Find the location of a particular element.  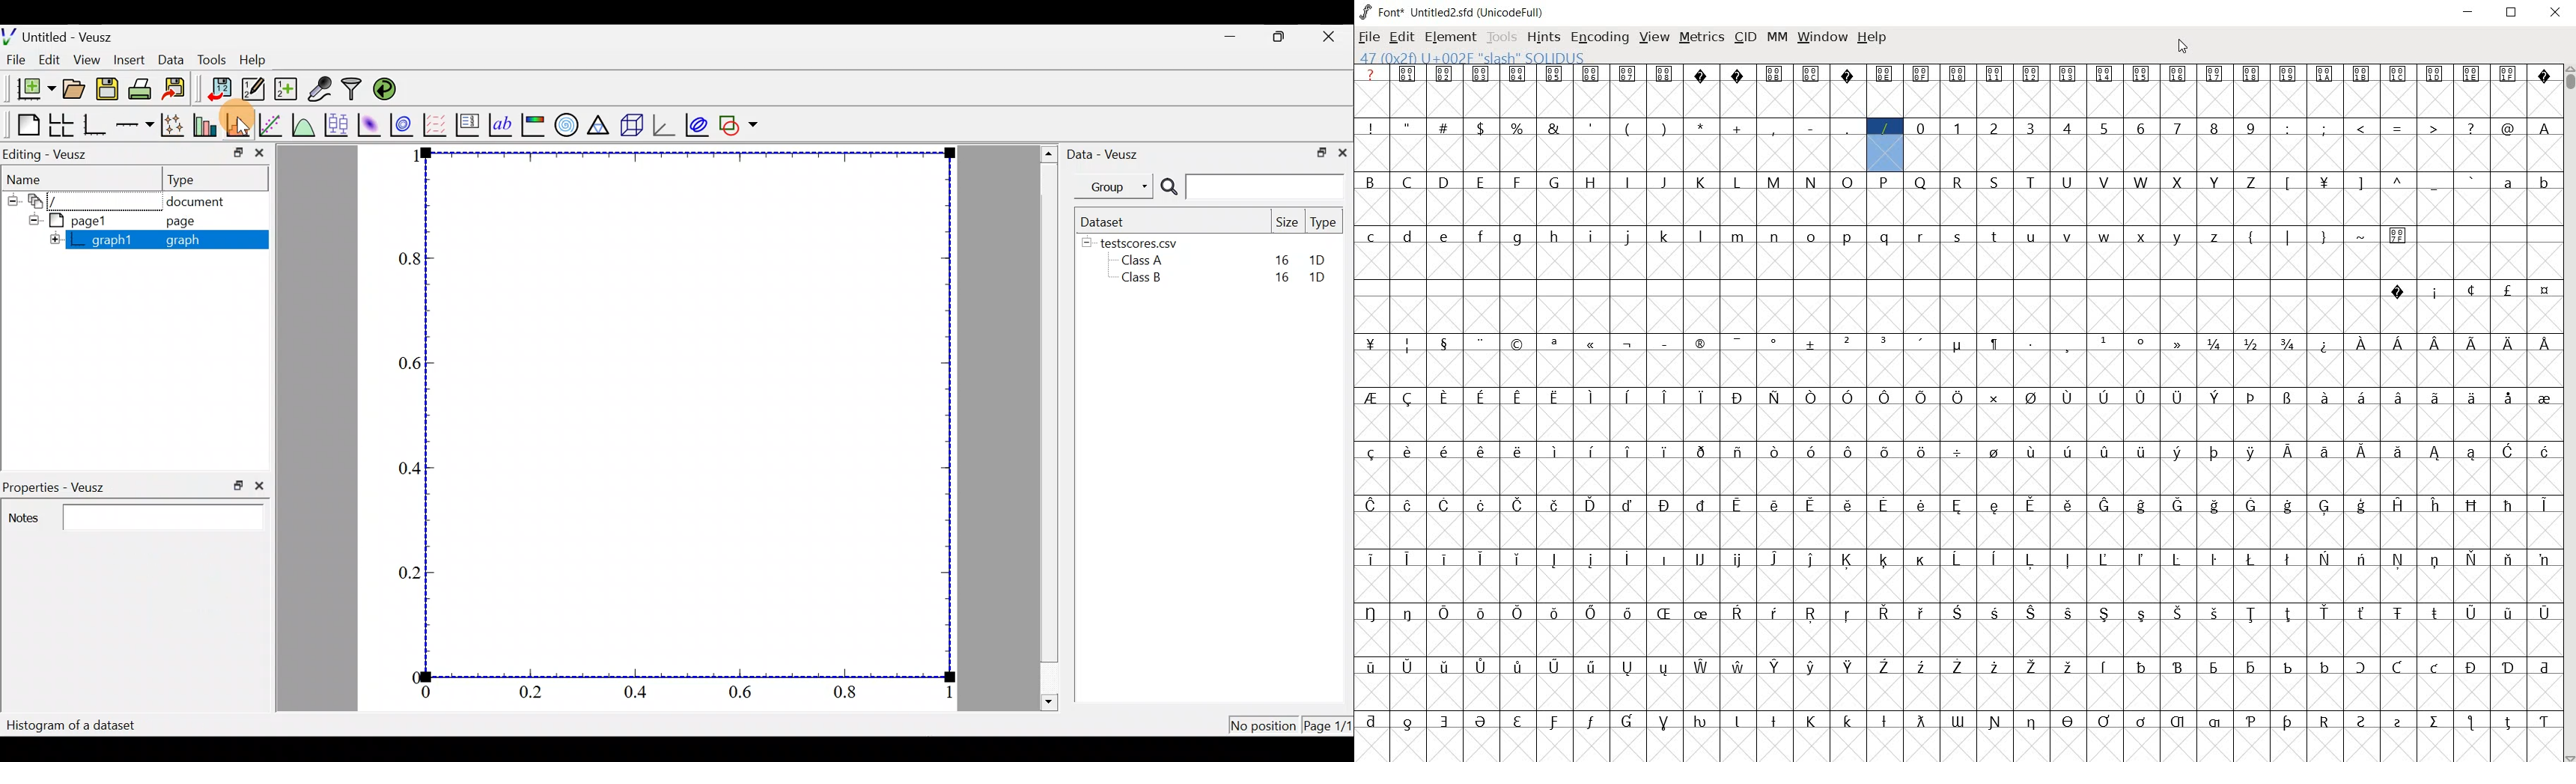

Class A is located at coordinates (1146, 260).